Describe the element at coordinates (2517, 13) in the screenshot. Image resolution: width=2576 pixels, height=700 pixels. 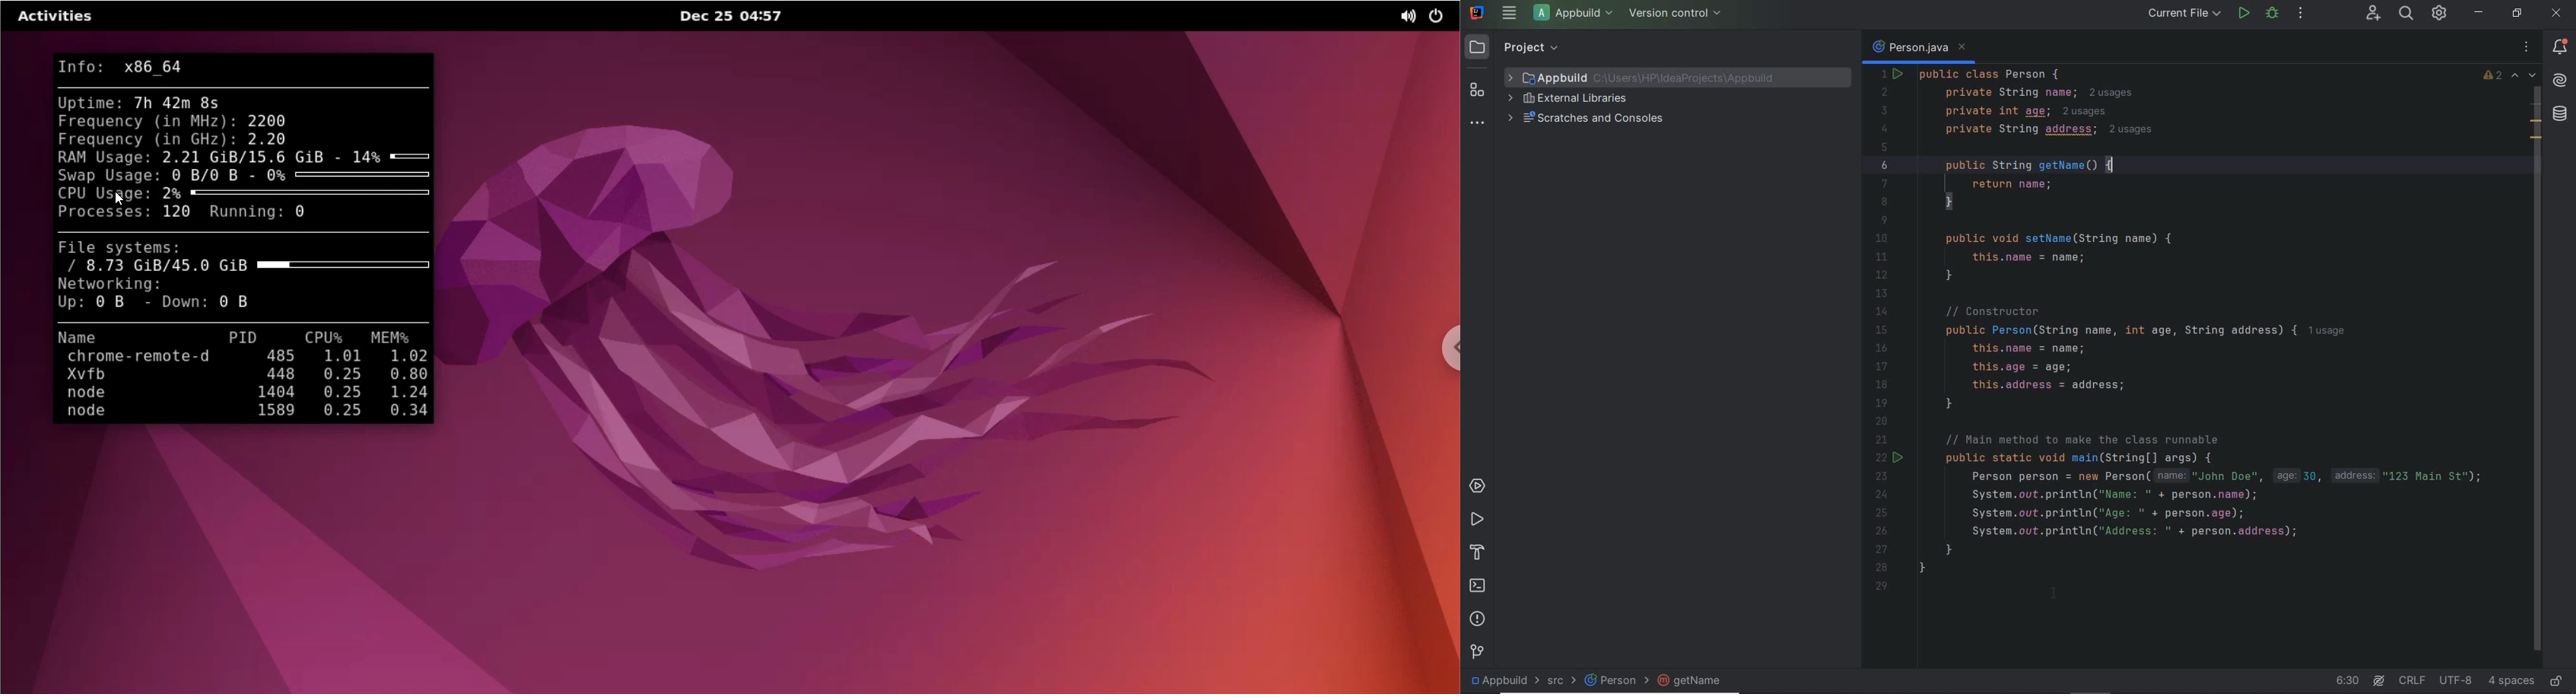
I see `restore down` at that location.